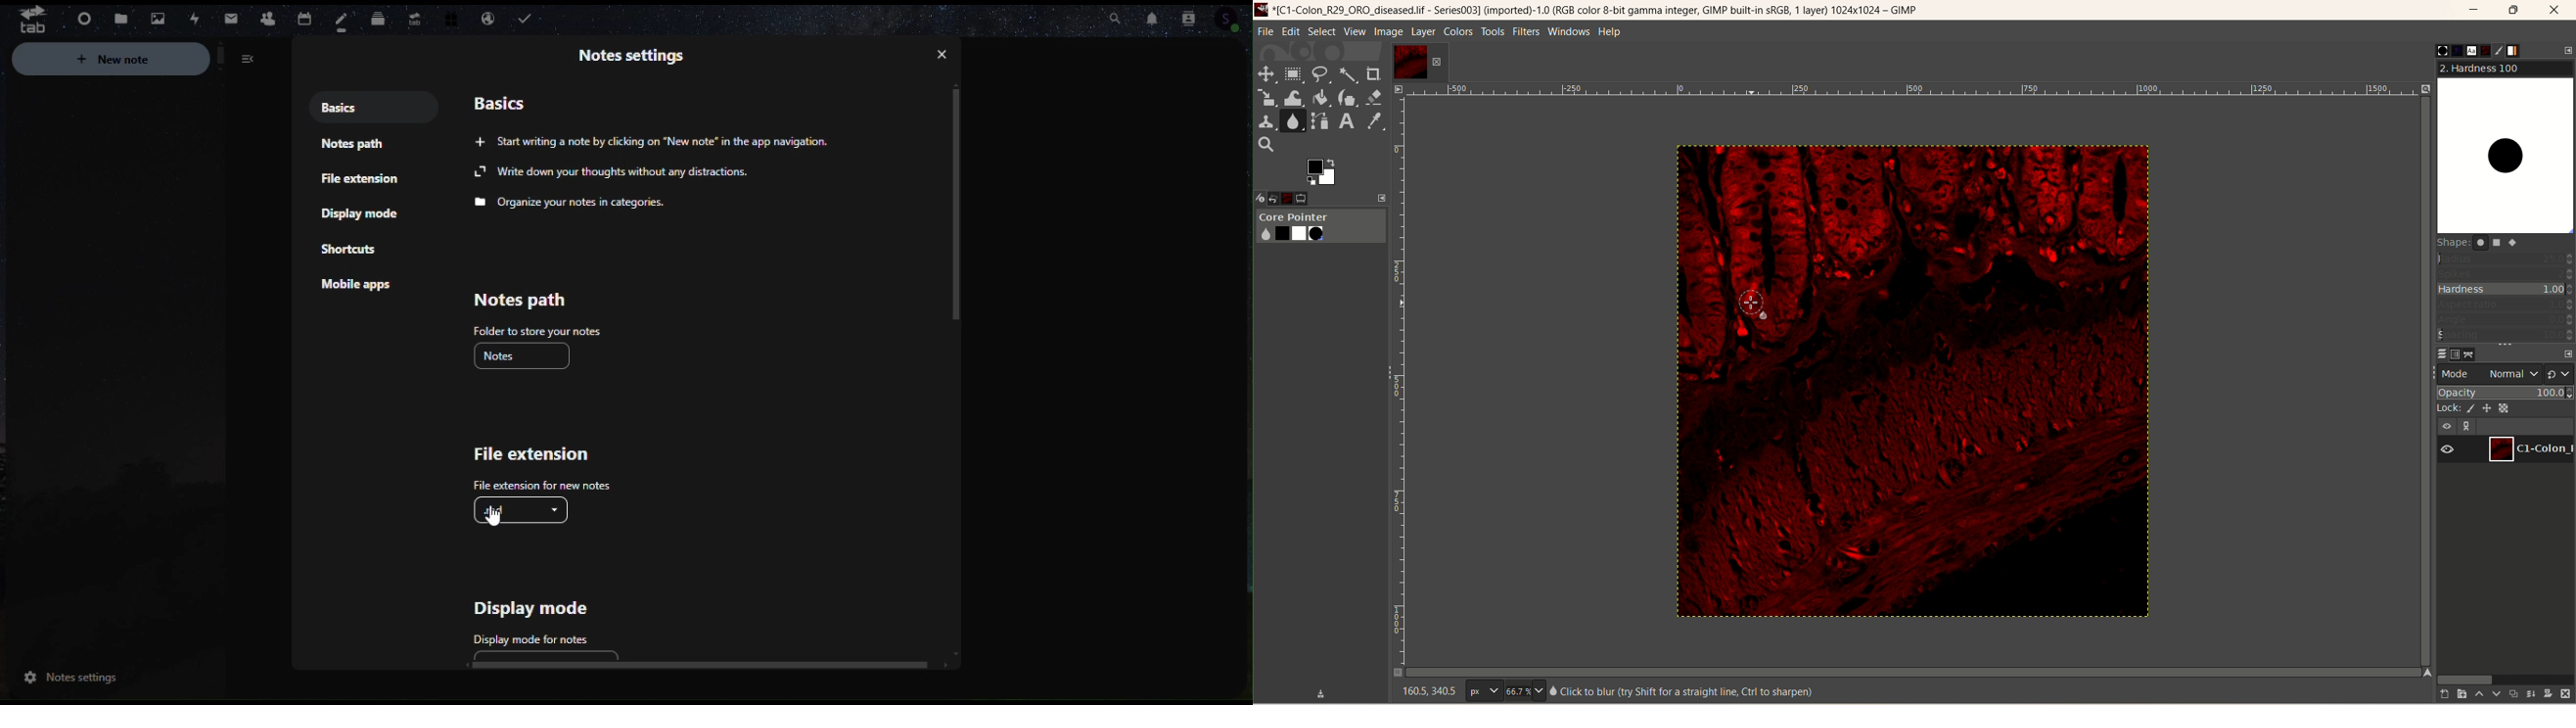 The image size is (2576, 728). I want to click on raise this layer one step, so click(2477, 695).